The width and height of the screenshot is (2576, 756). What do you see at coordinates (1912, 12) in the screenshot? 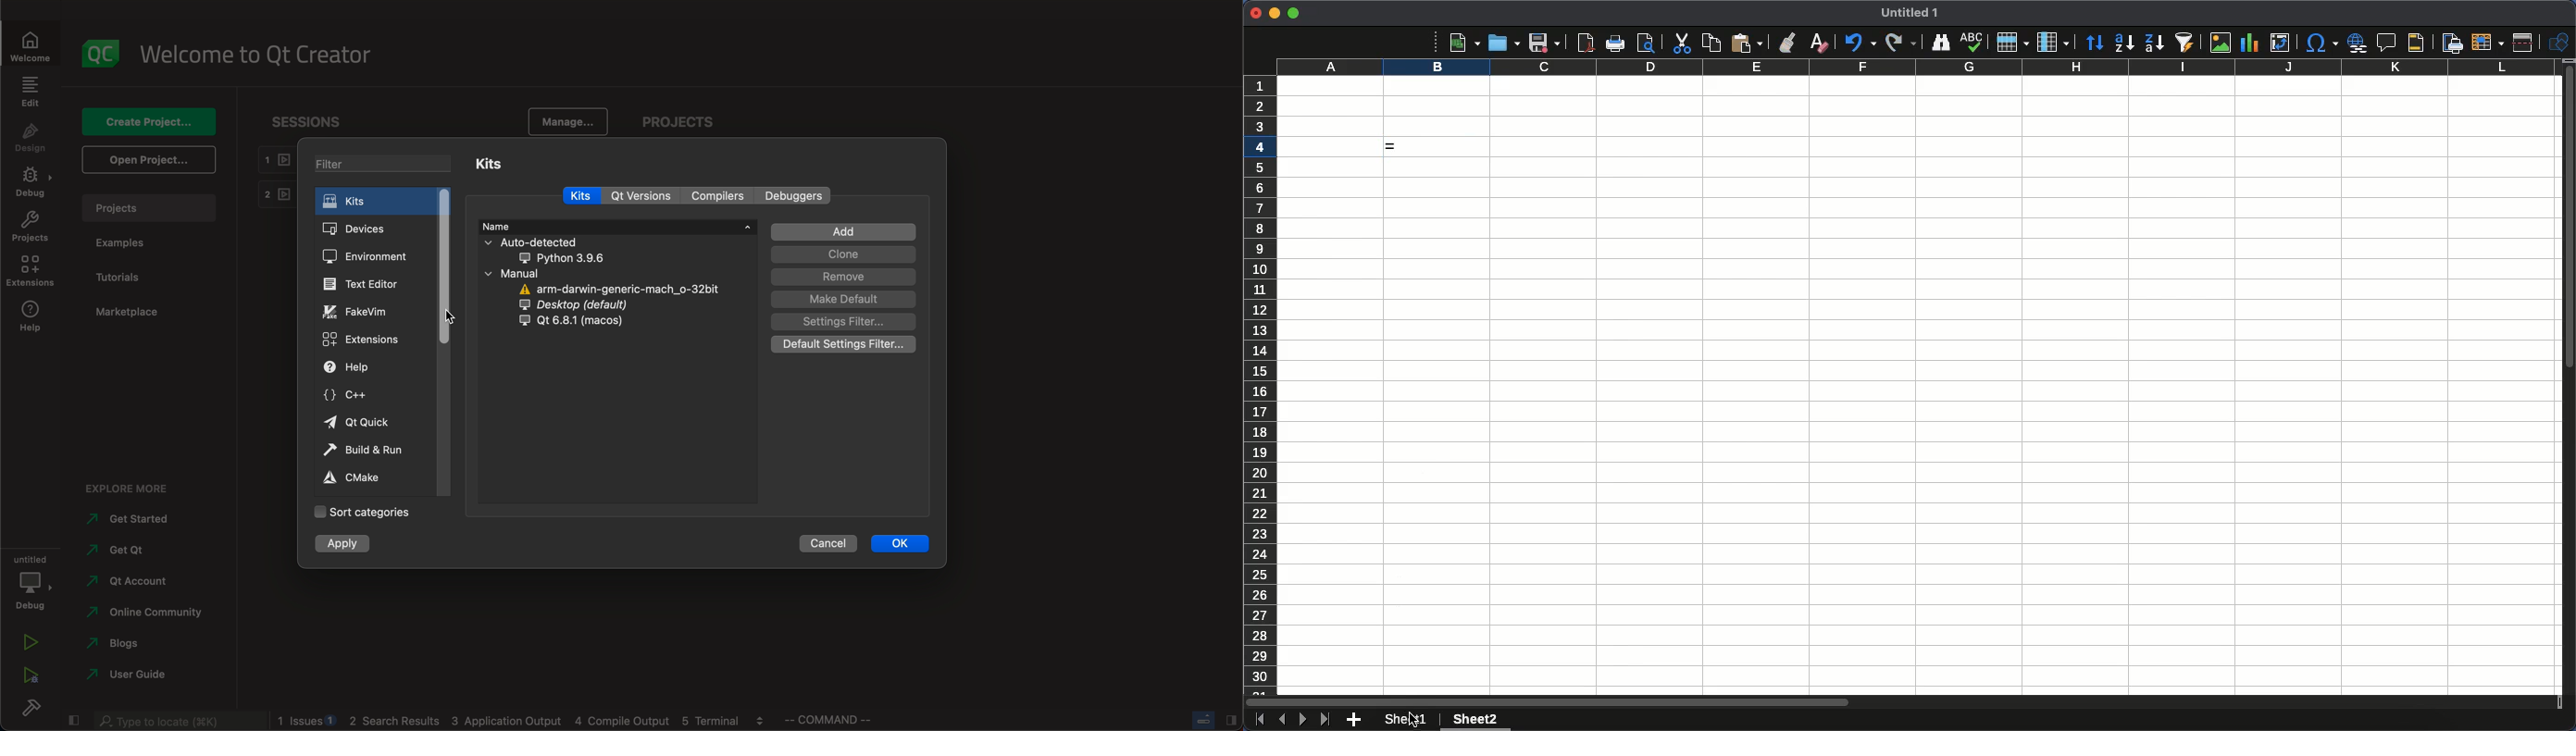
I see `Name` at bounding box center [1912, 12].